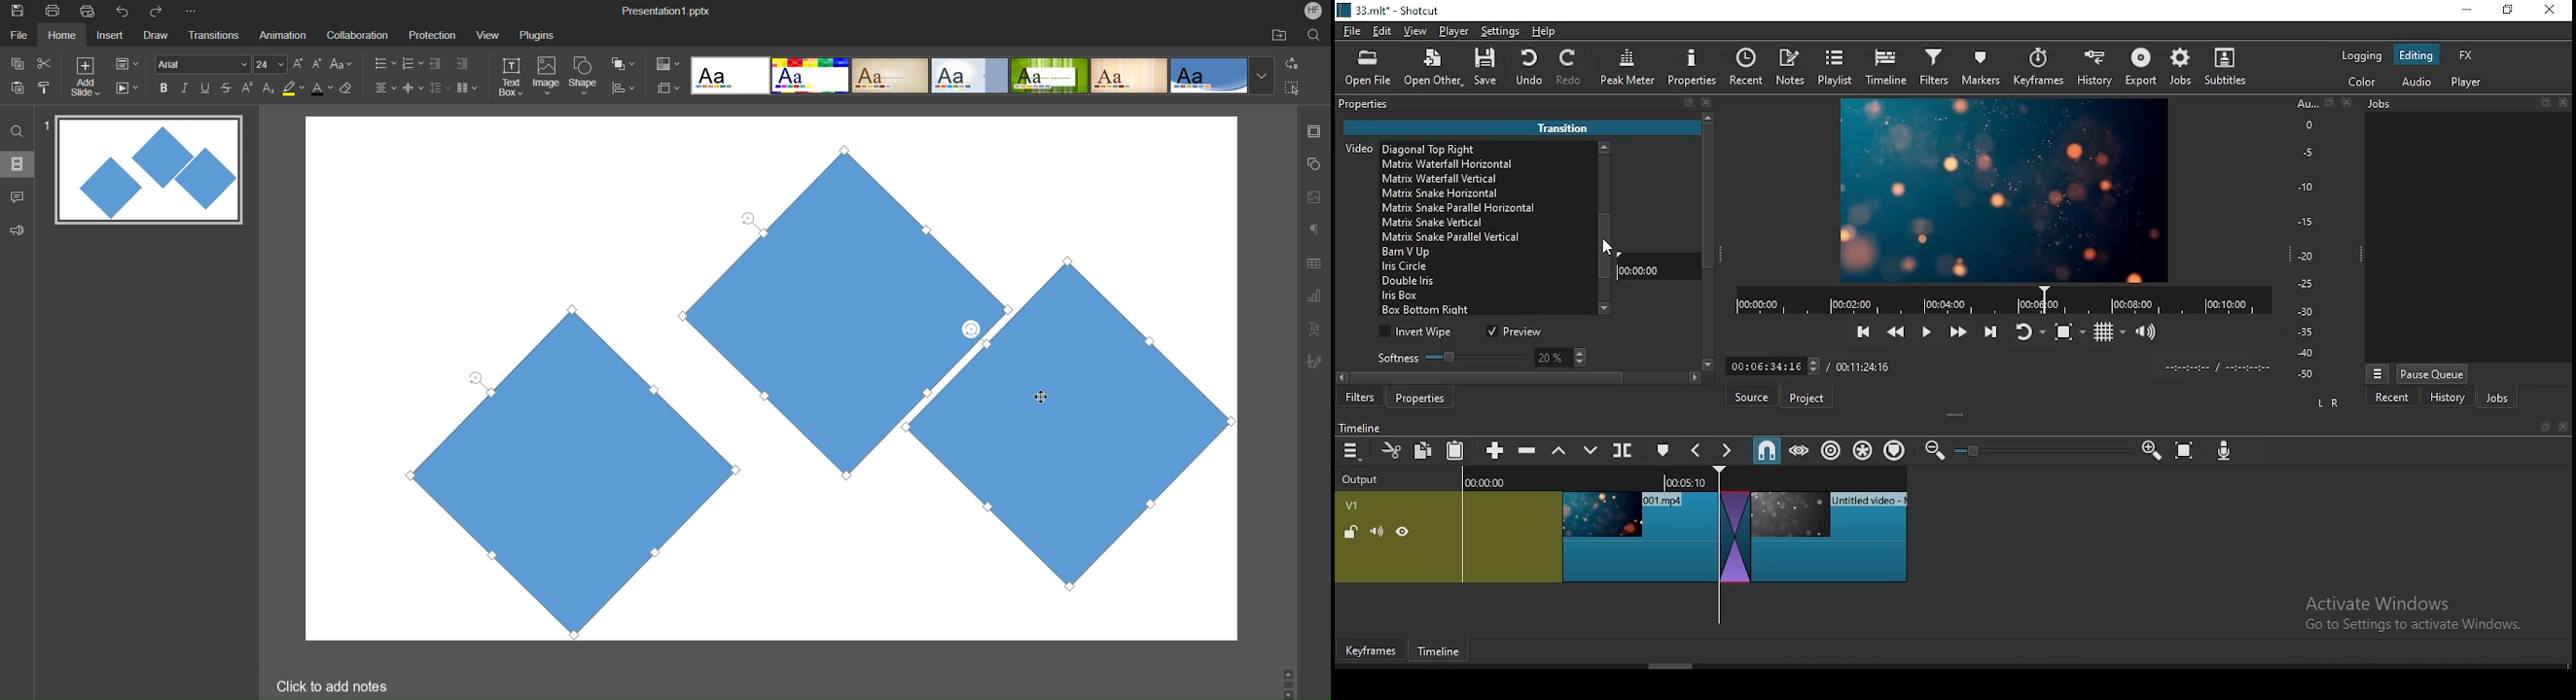 This screenshot has width=2576, height=700. What do you see at coordinates (1315, 263) in the screenshot?
I see `Table` at bounding box center [1315, 263].